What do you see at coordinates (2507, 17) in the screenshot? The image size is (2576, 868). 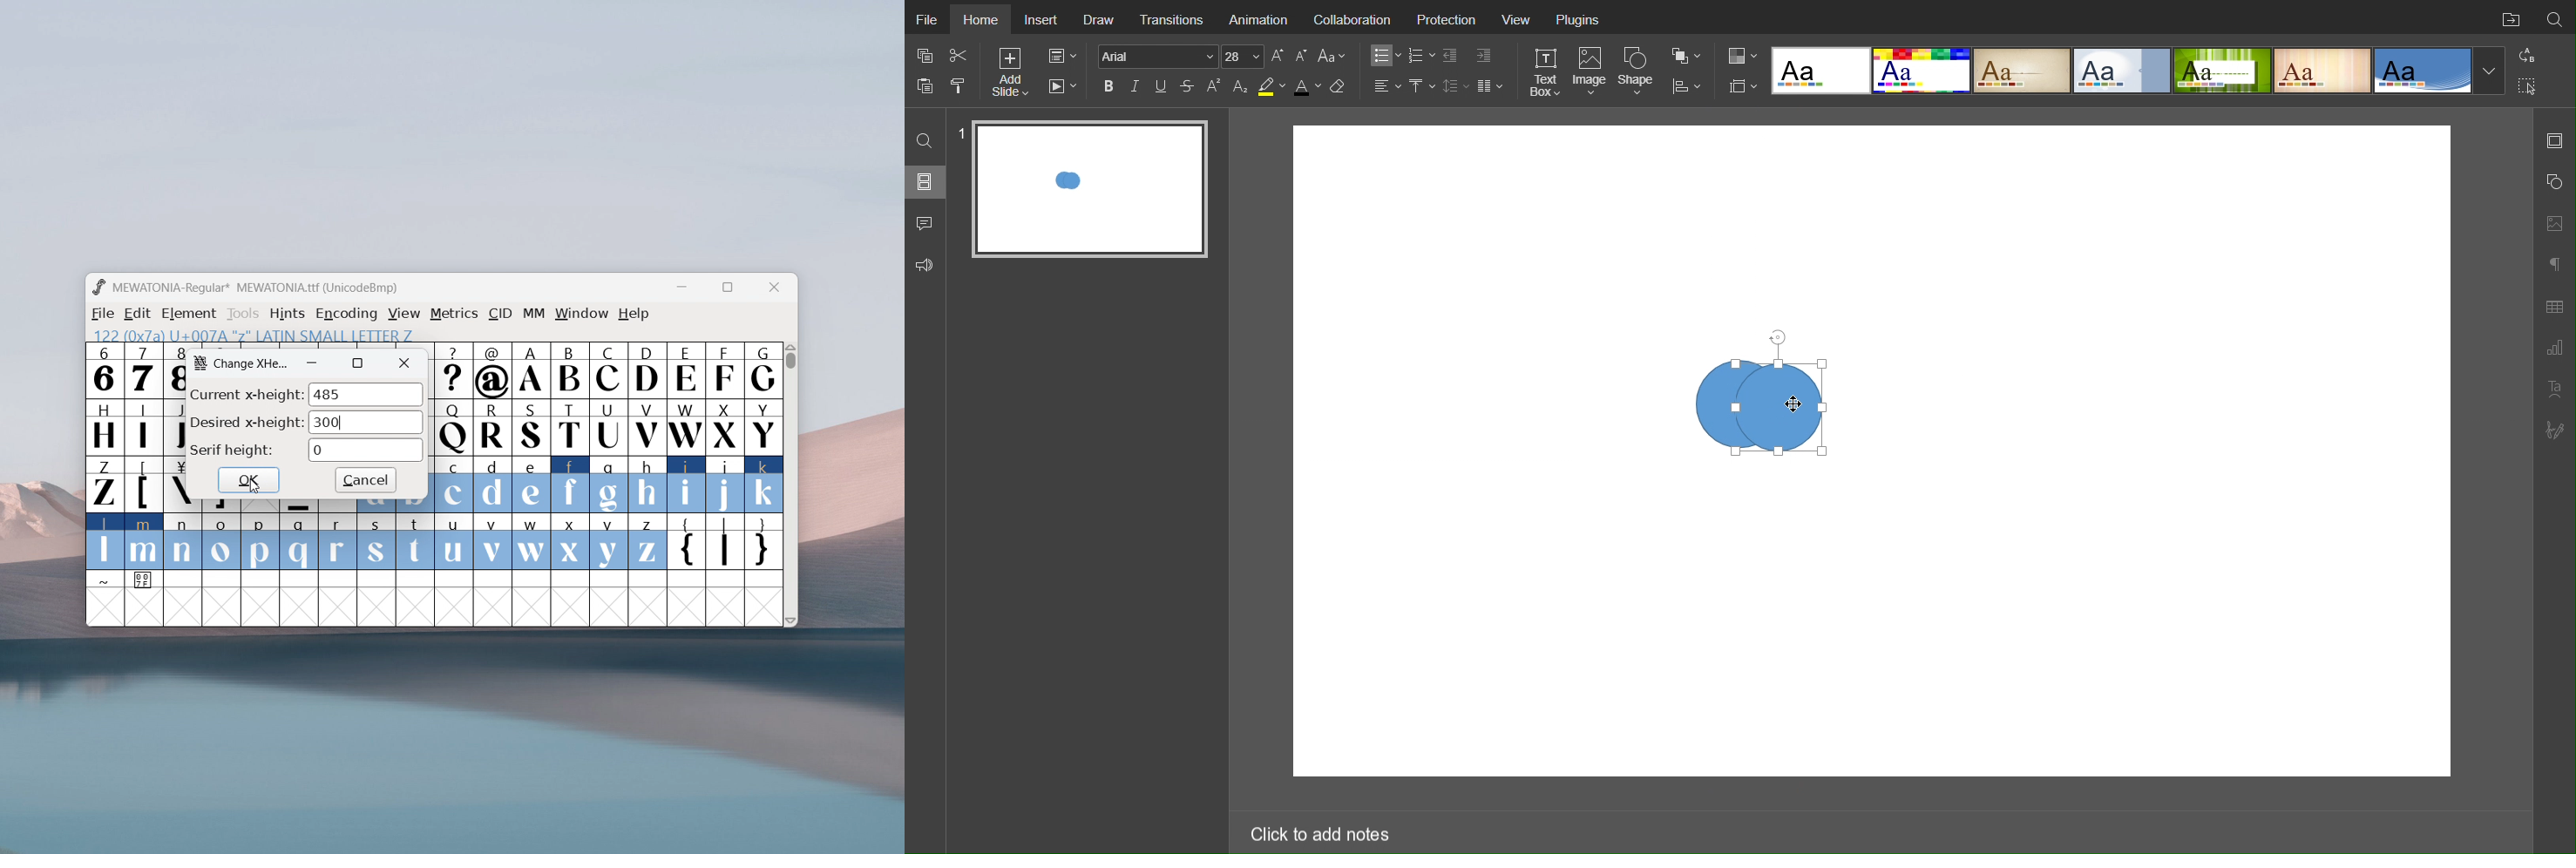 I see `Open File Location` at bounding box center [2507, 17].